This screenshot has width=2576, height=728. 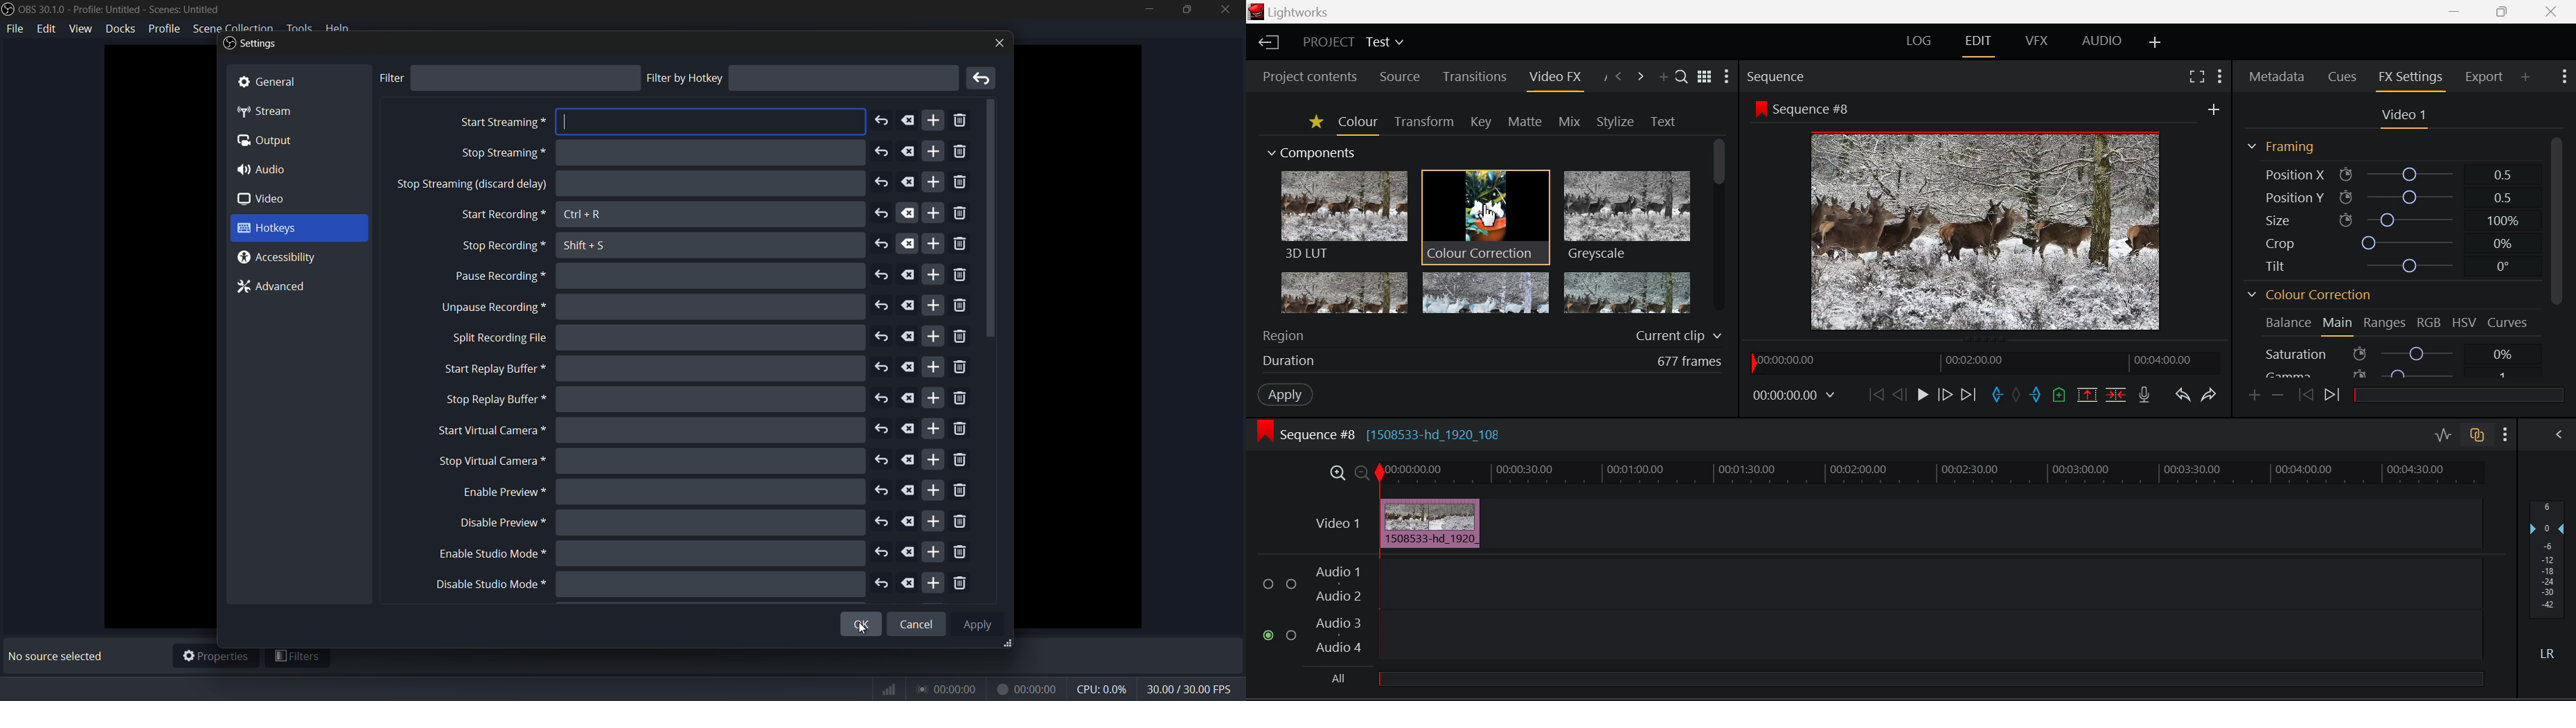 I want to click on unpause recording, so click(x=492, y=308).